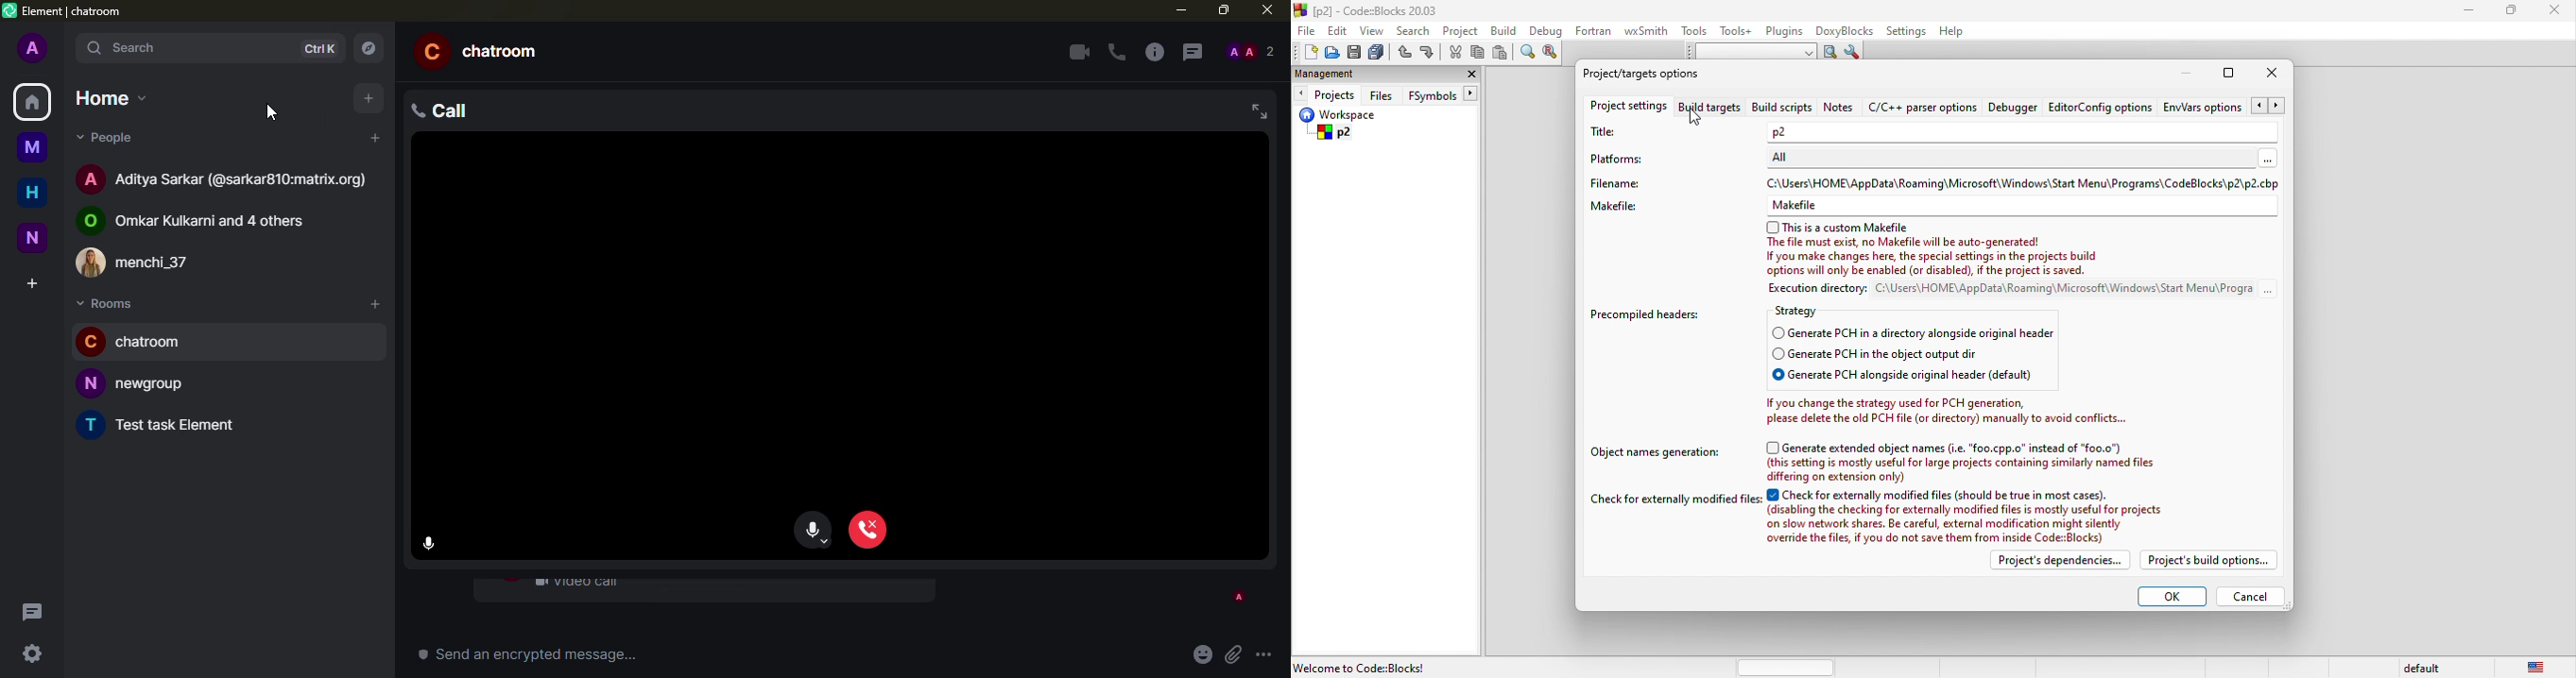 The height and width of the screenshot is (700, 2576). I want to click on sound, so click(433, 545).